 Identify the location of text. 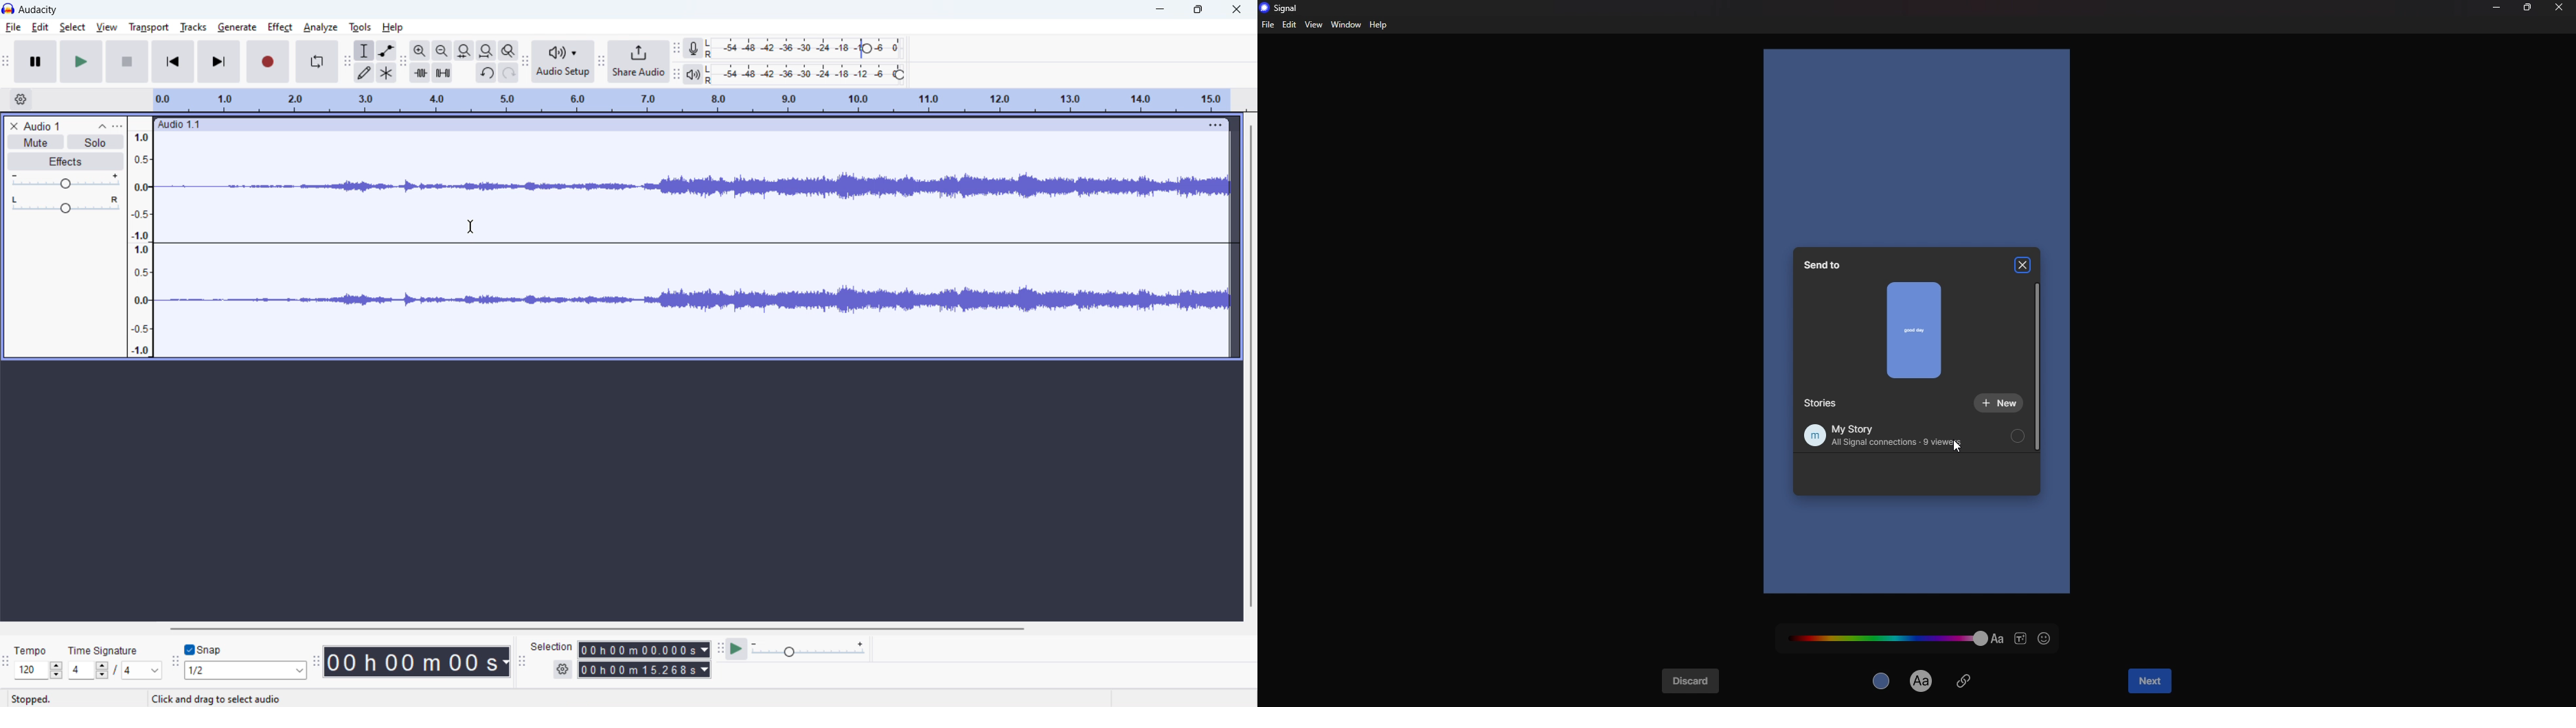
(1998, 639).